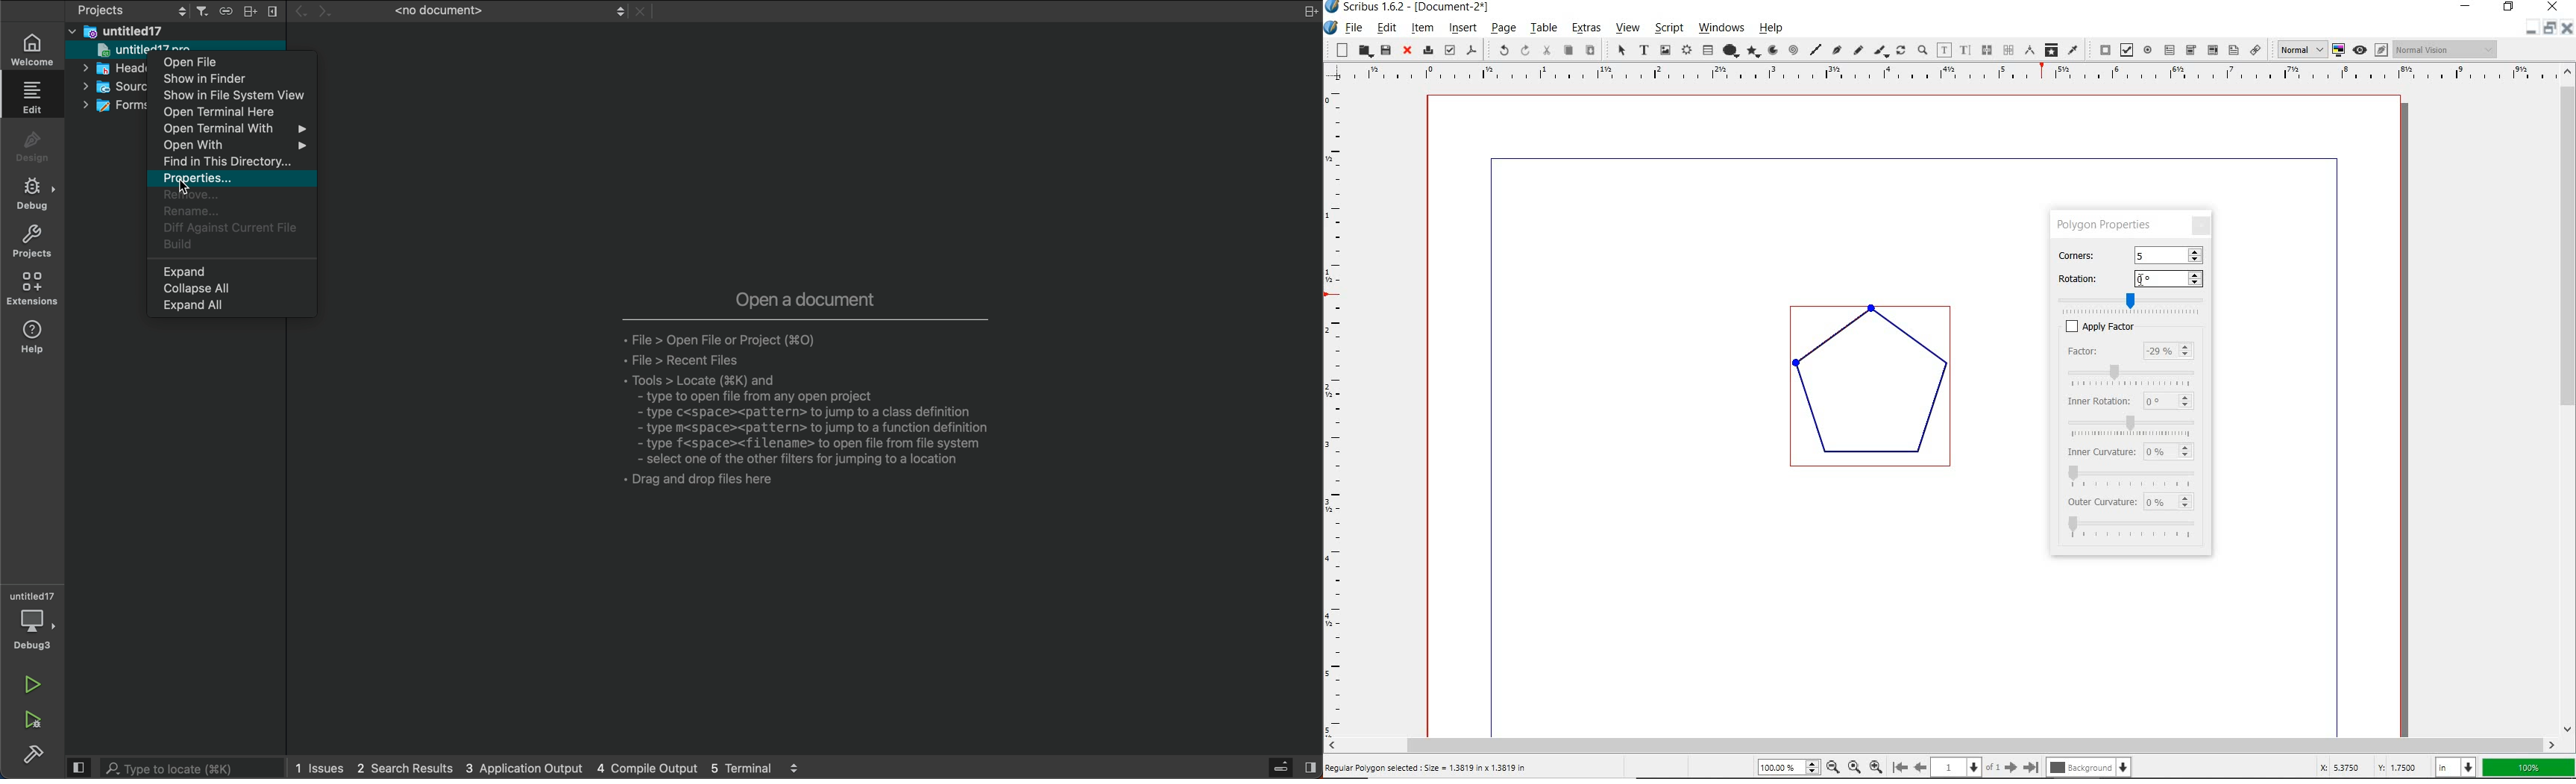 Image resolution: width=2576 pixels, height=784 pixels. I want to click on preflight verifier, so click(1449, 49).